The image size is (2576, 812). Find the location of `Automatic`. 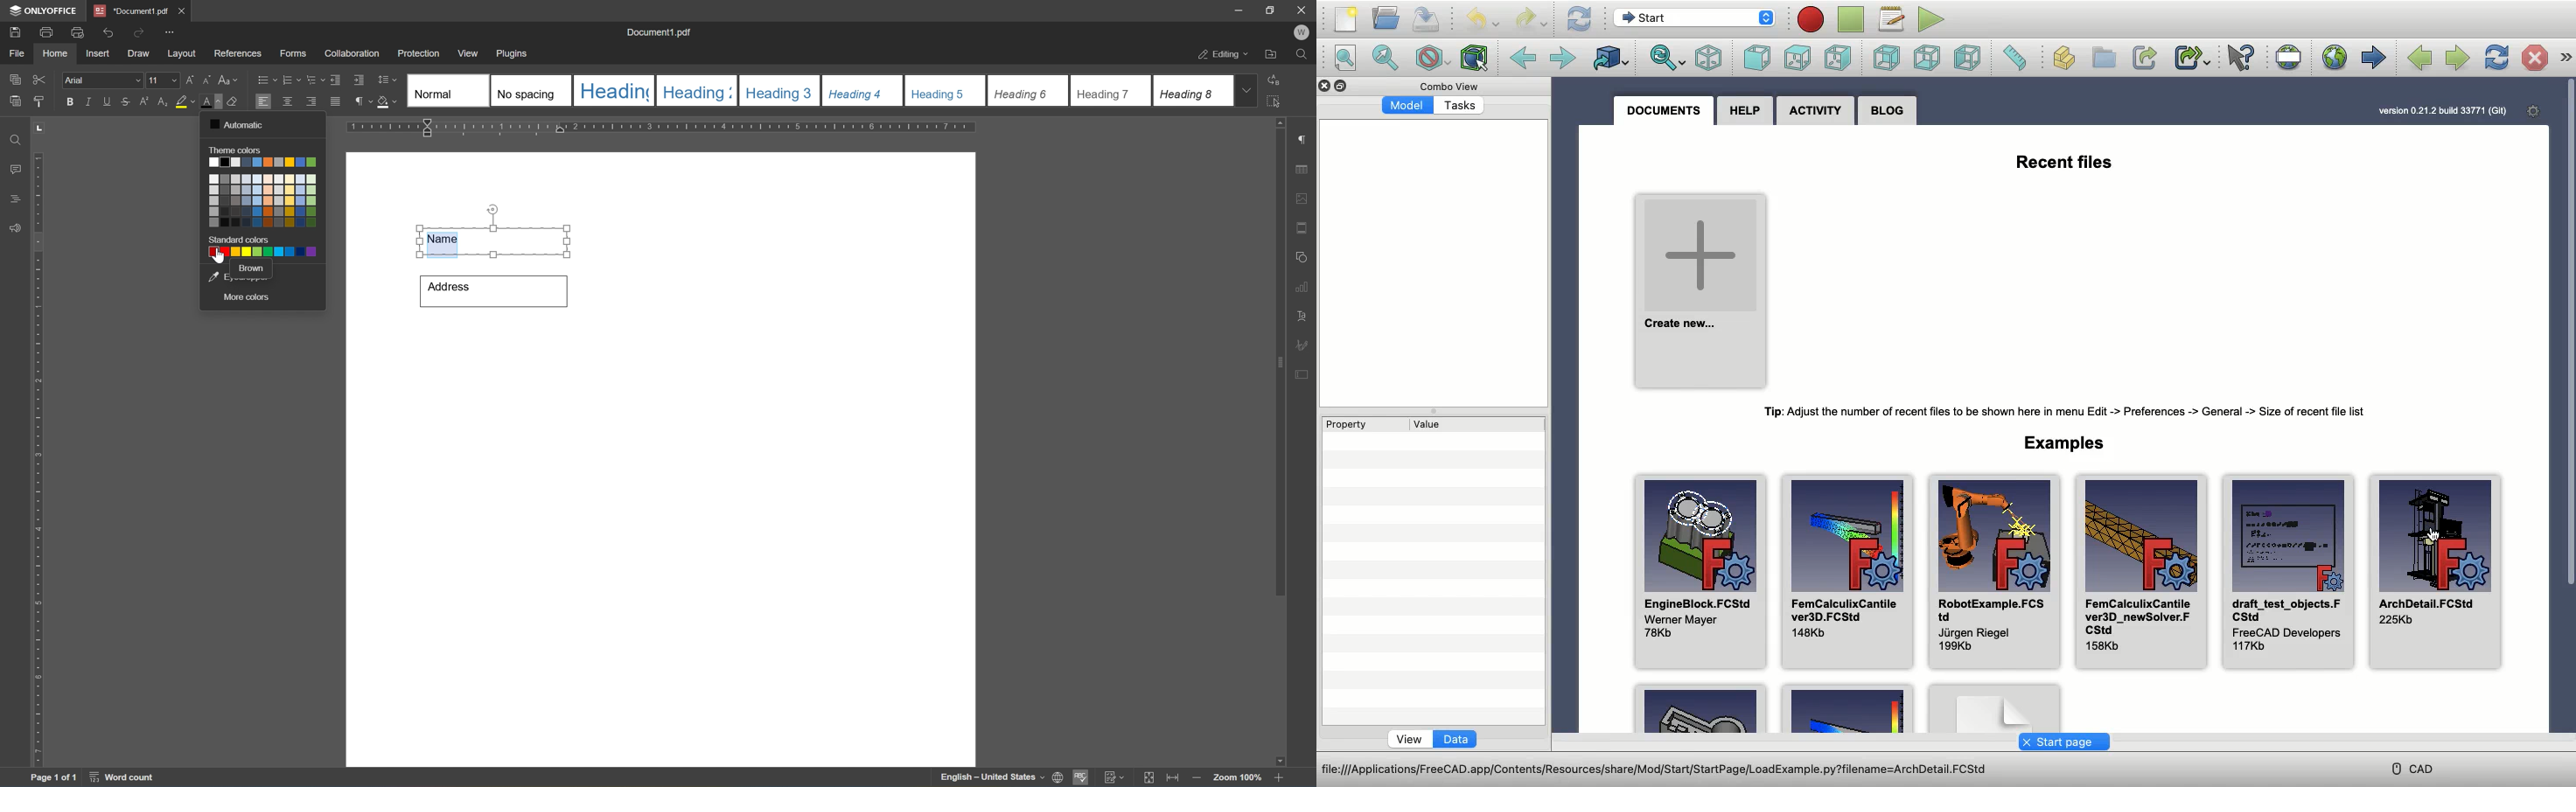

Automatic is located at coordinates (239, 123).